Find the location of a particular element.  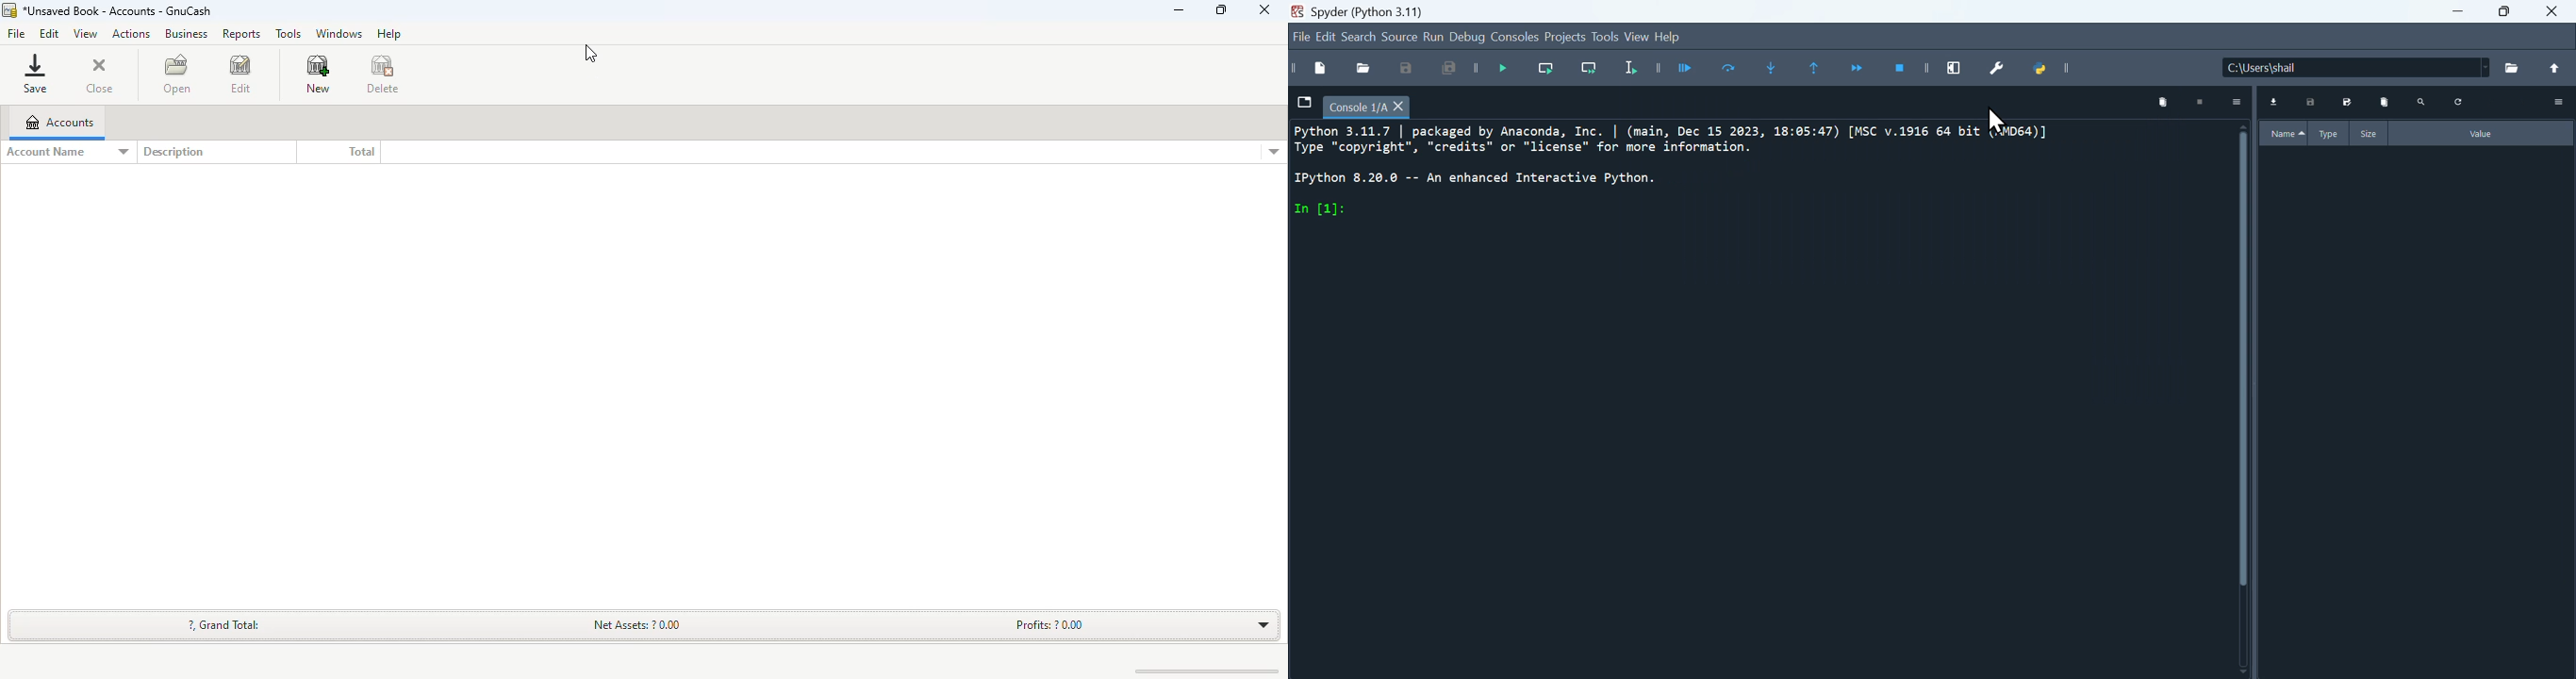

filename is located at coordinates (1371, 105).